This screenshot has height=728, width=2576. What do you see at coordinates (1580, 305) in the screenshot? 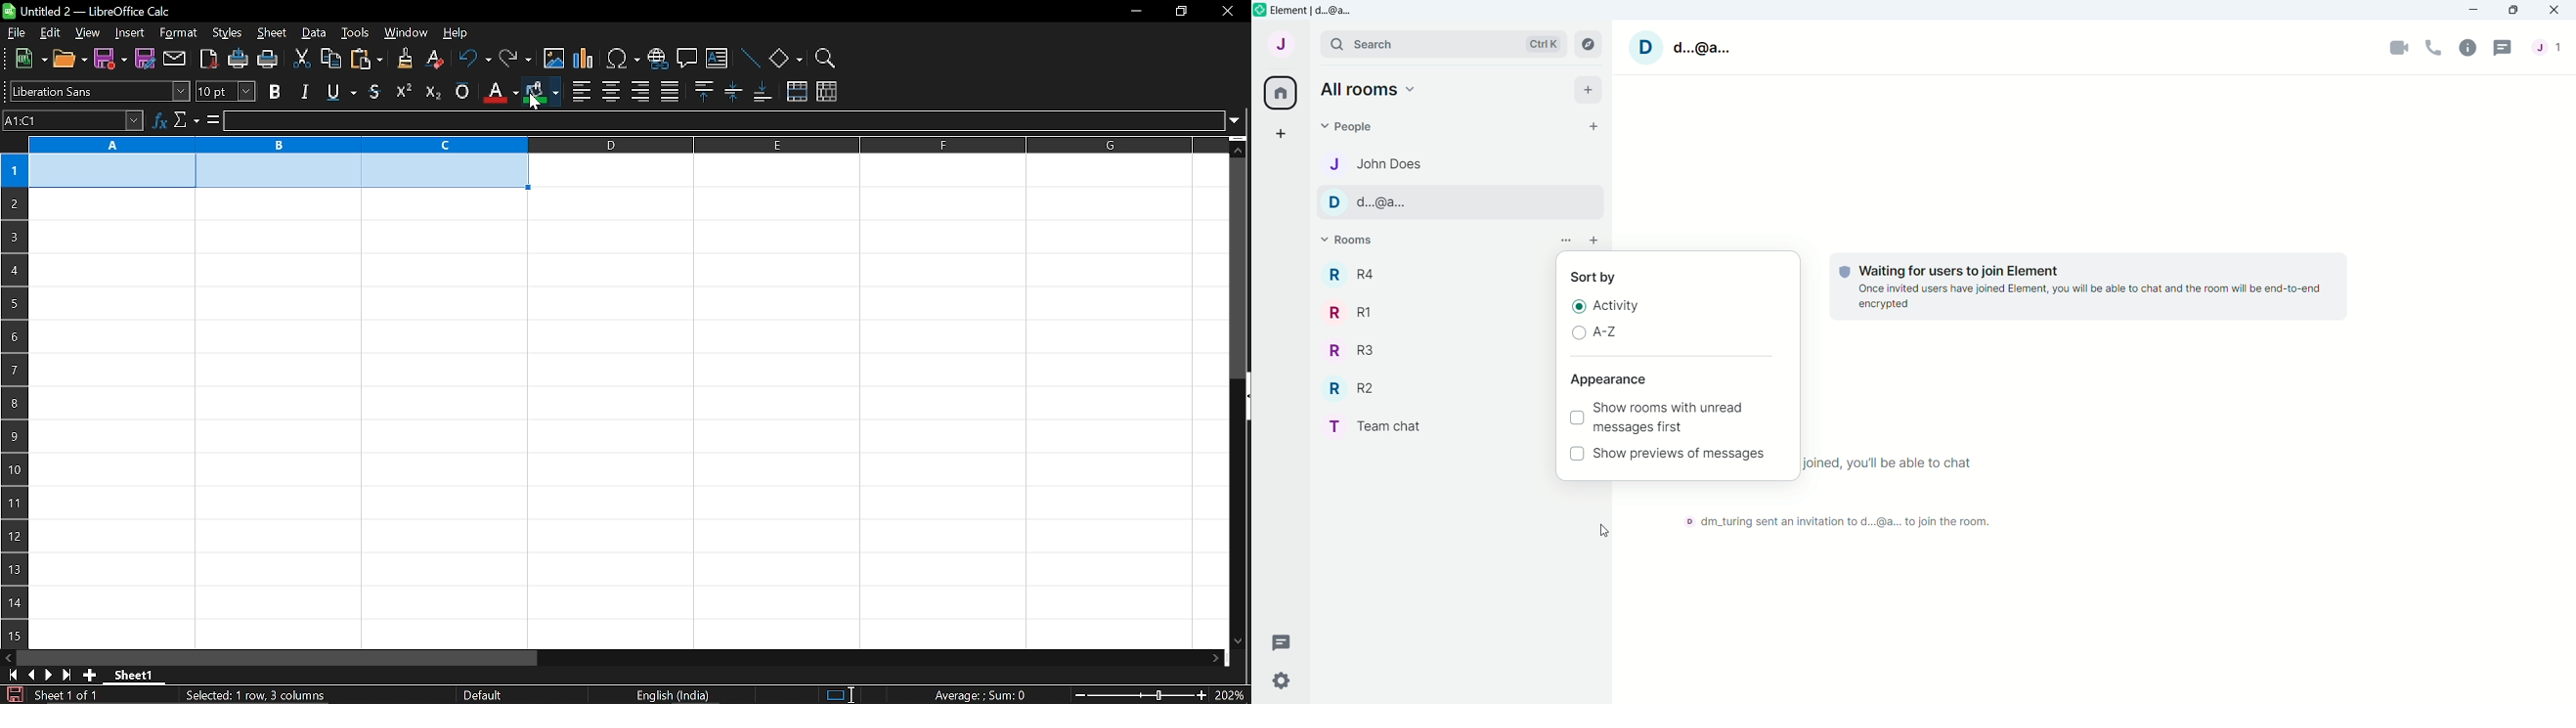
I see `Selected Radio Button` at bounding box center [1580, 305].